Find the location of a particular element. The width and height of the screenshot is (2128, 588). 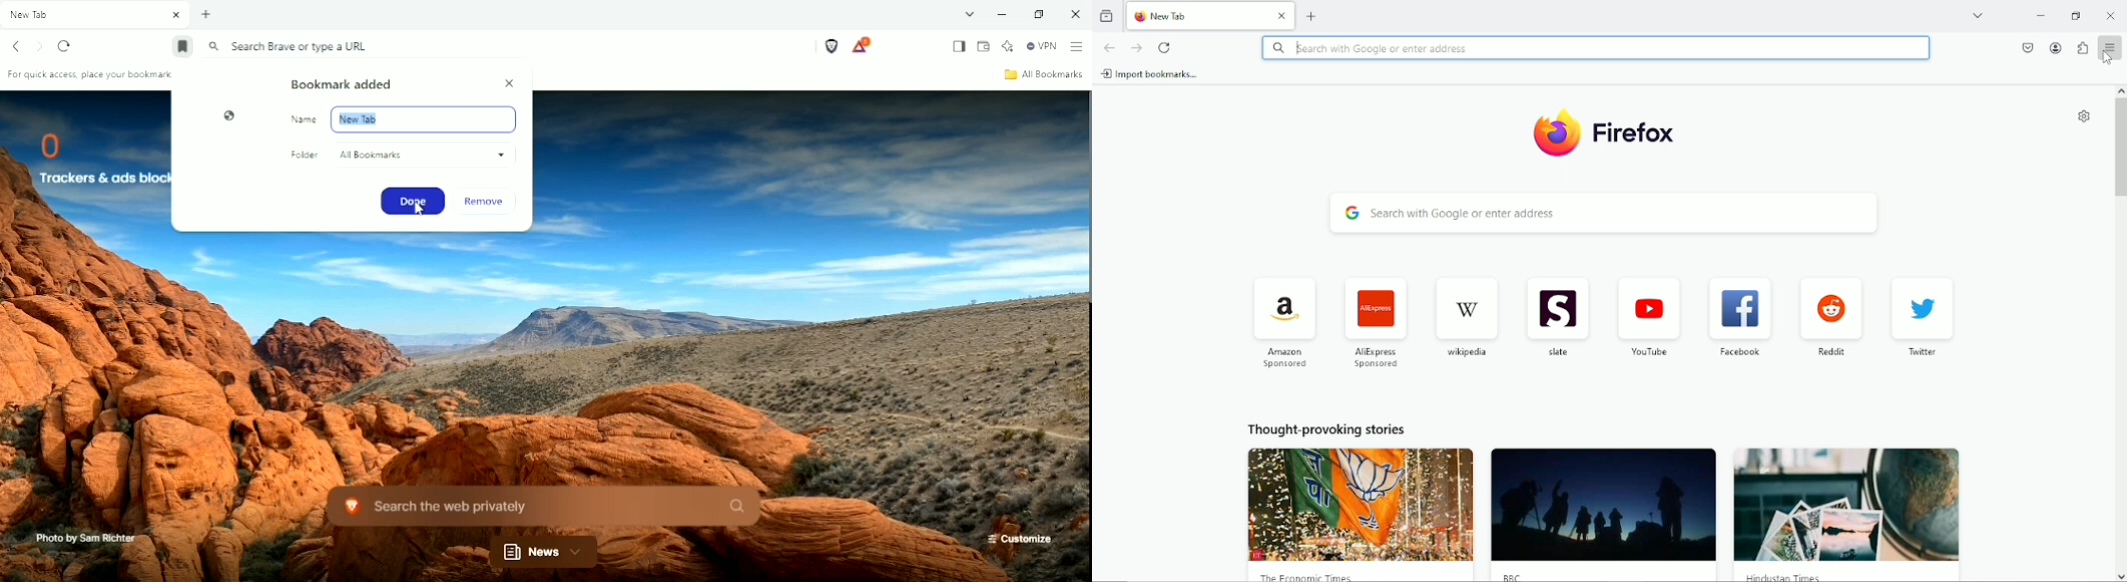

AliExpress is located at coordinates (1375, 321).